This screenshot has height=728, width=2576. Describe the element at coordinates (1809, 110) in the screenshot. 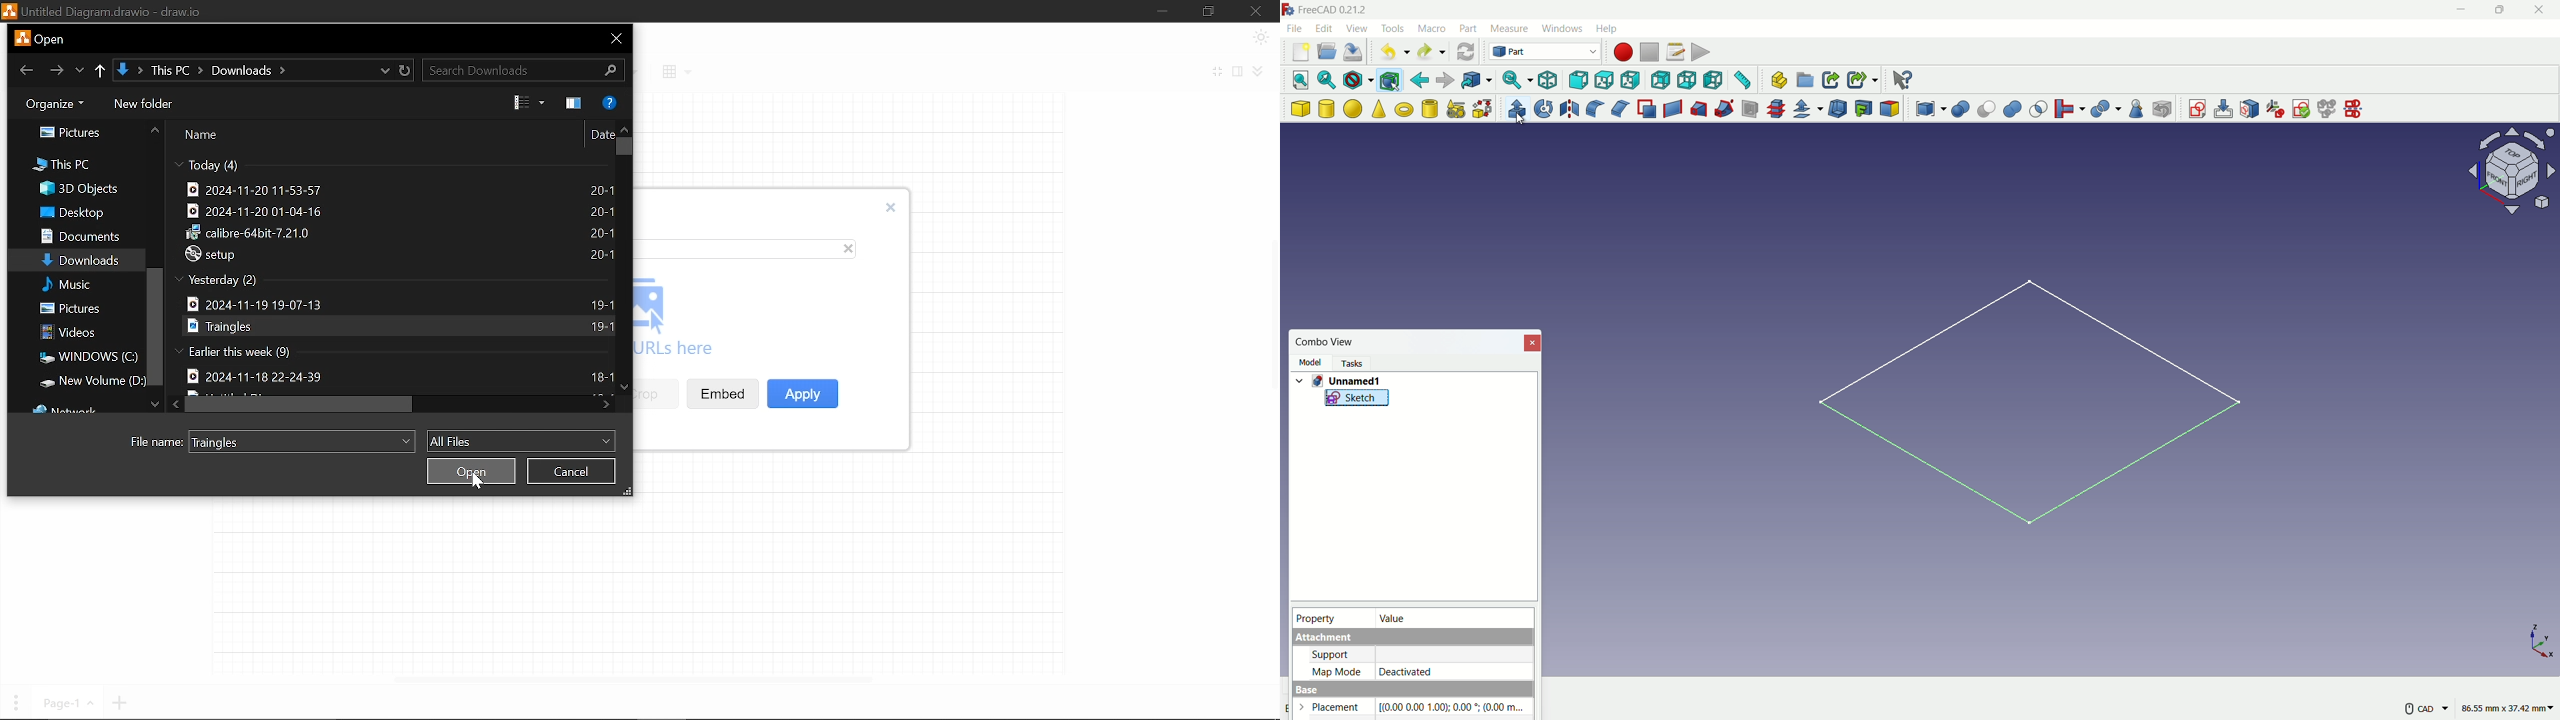

I see `offset` at that location.